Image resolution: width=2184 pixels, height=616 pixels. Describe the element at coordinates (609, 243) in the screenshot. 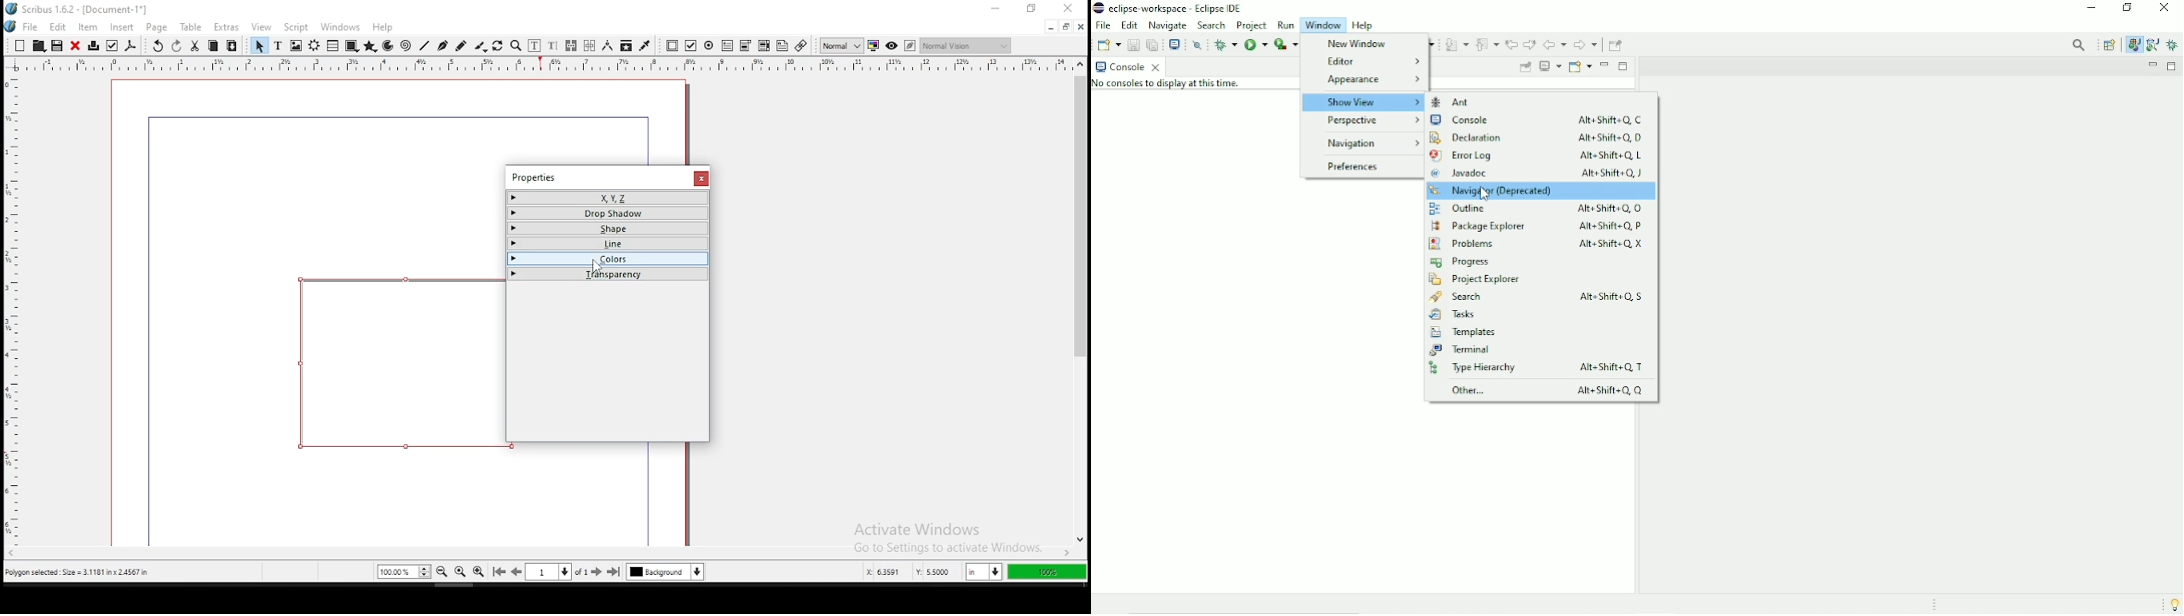

I see `line` at that location.